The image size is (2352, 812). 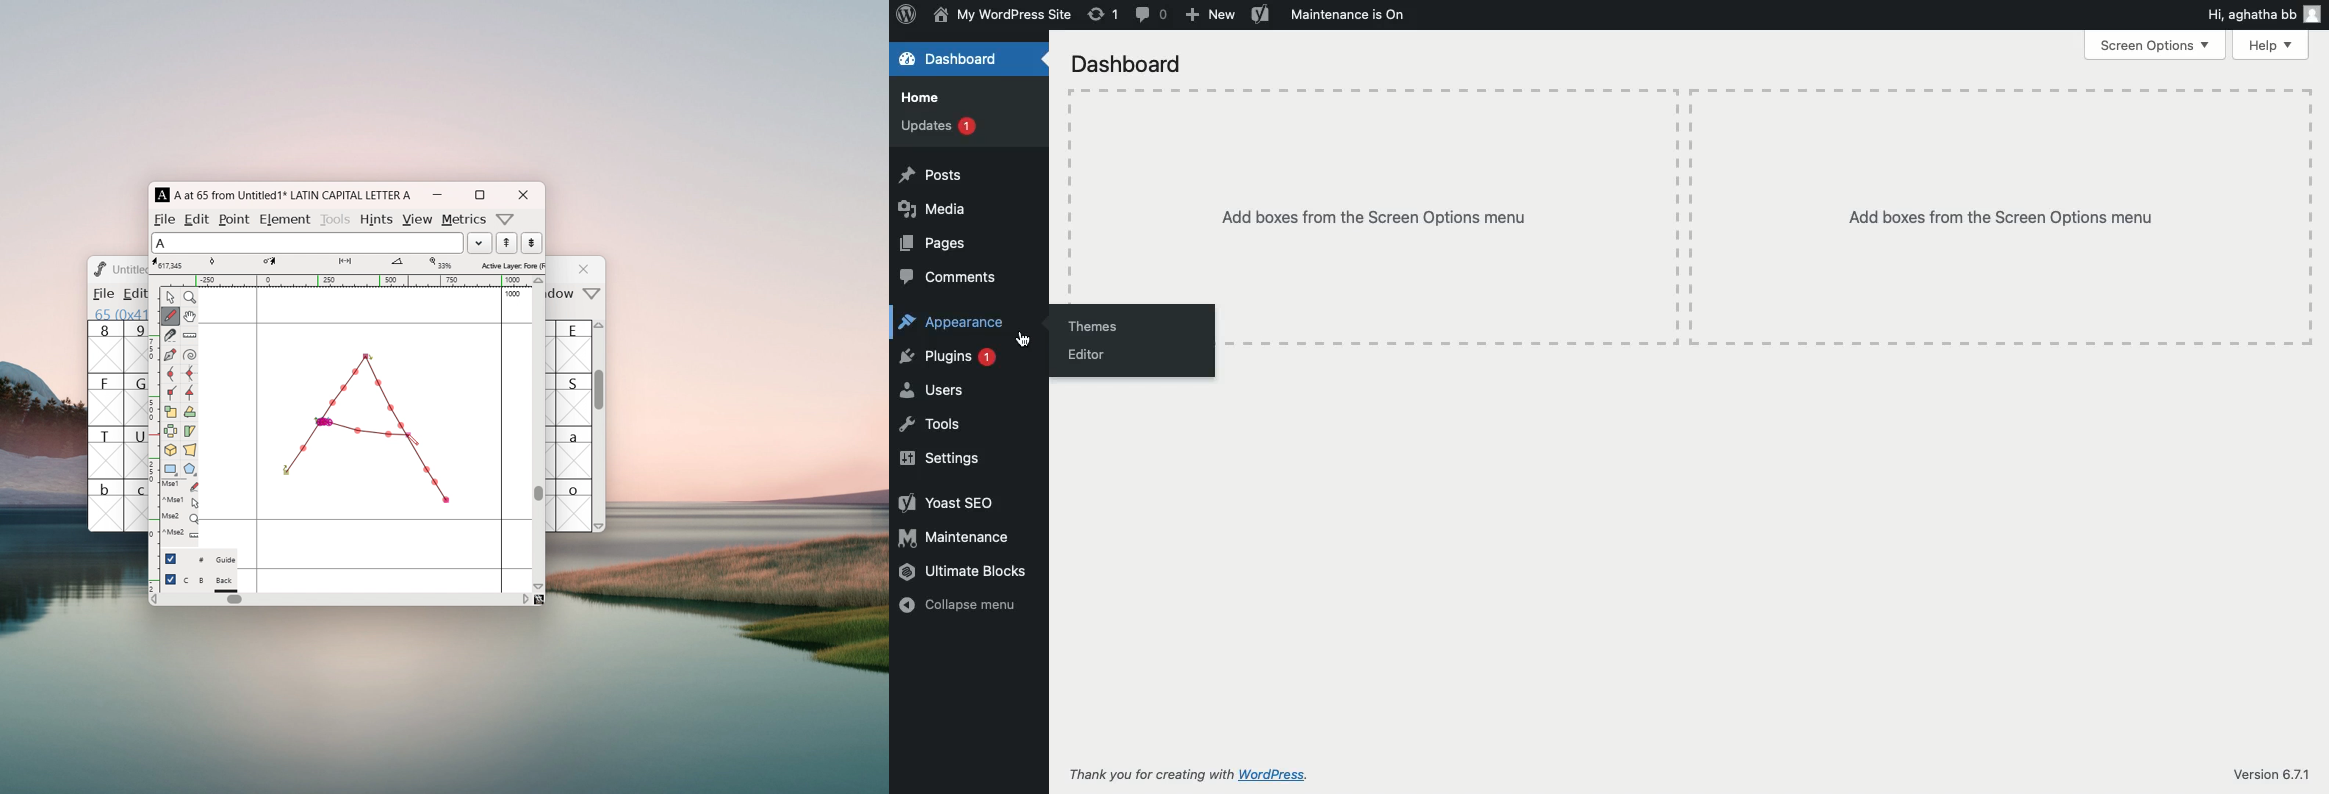 What do you see at coordinates (180, 533) in the screenshot?
I see `^Mse2` at bounding box center [180, 533].